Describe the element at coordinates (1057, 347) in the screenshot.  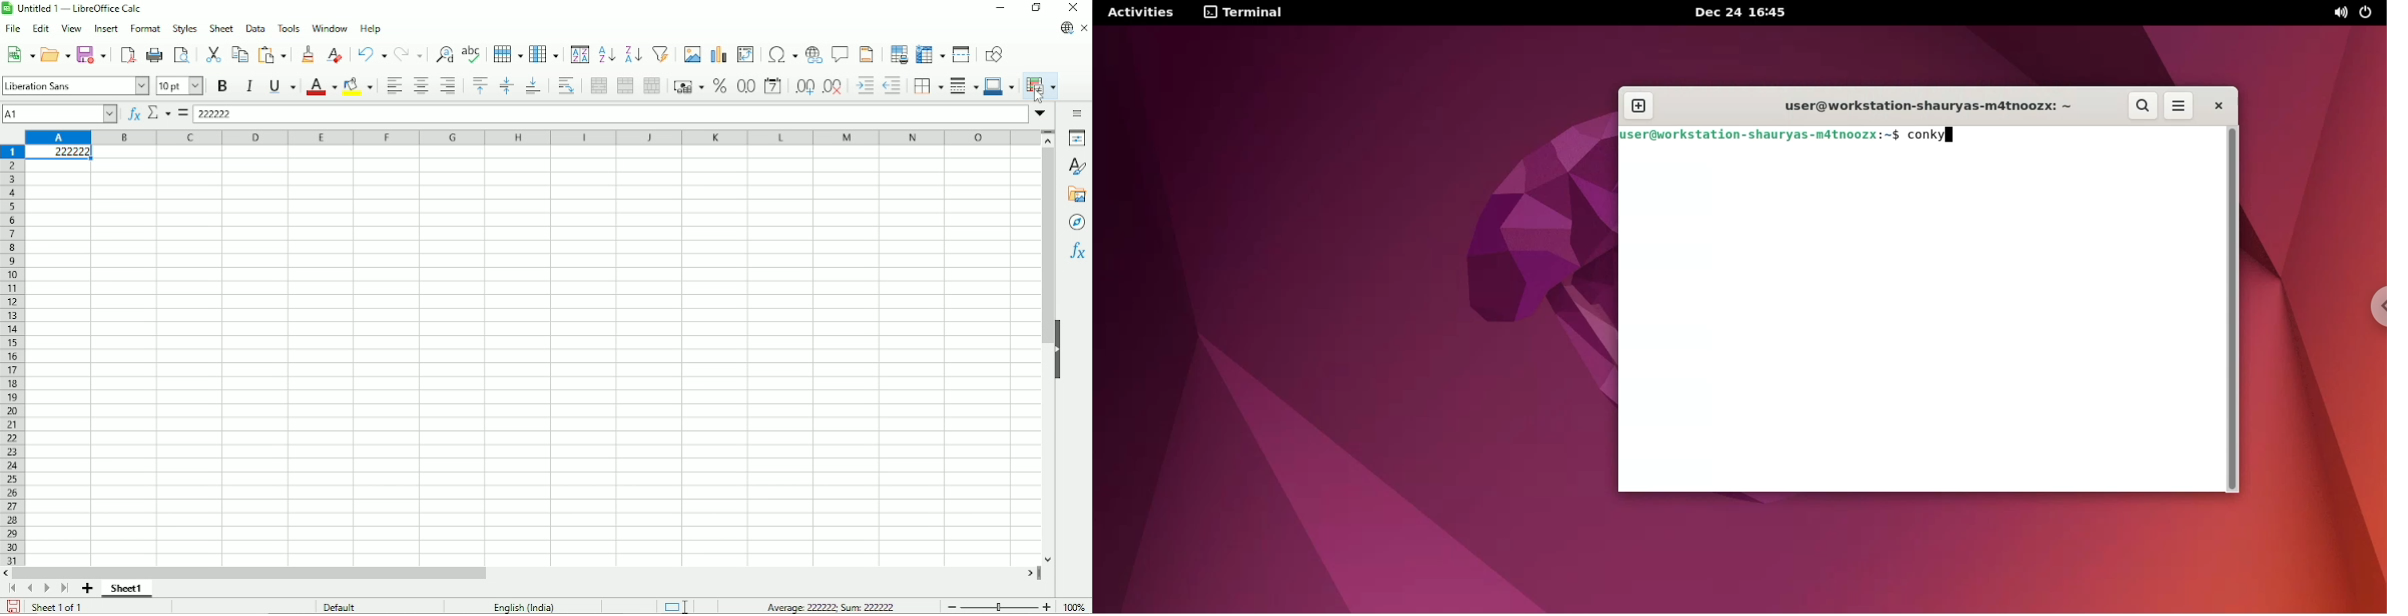
I see `Hide` at that location.